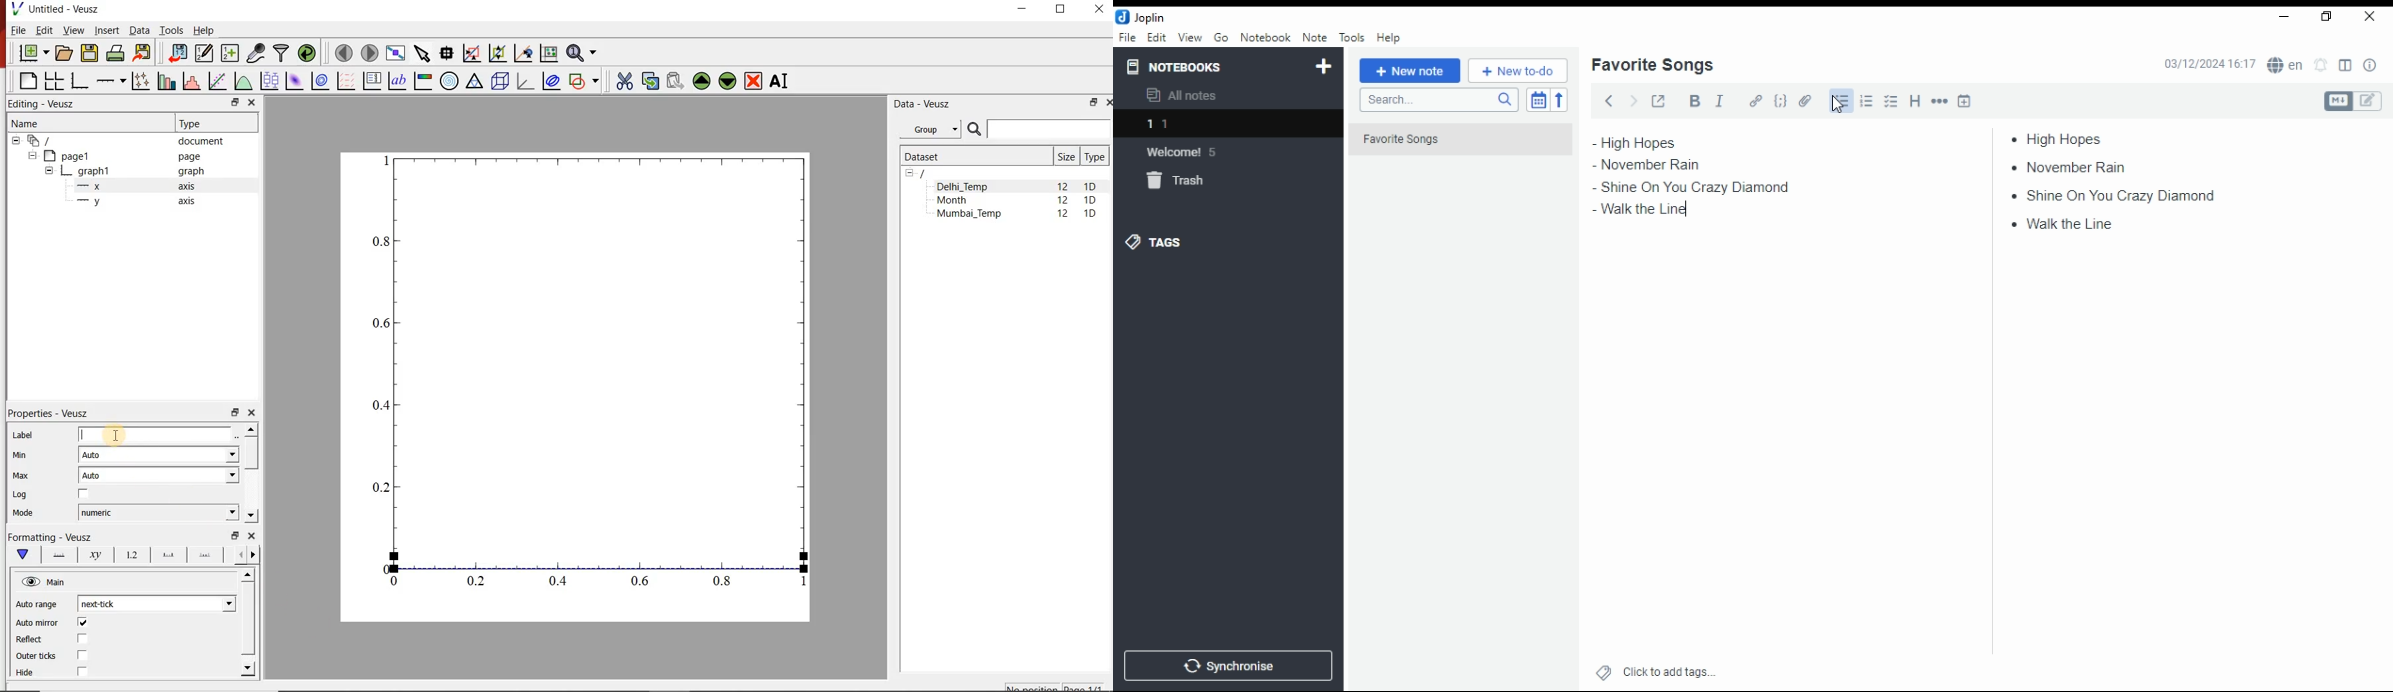 The image size is (2408, 700). I want to click on walk ta line, so click(1635, 211).